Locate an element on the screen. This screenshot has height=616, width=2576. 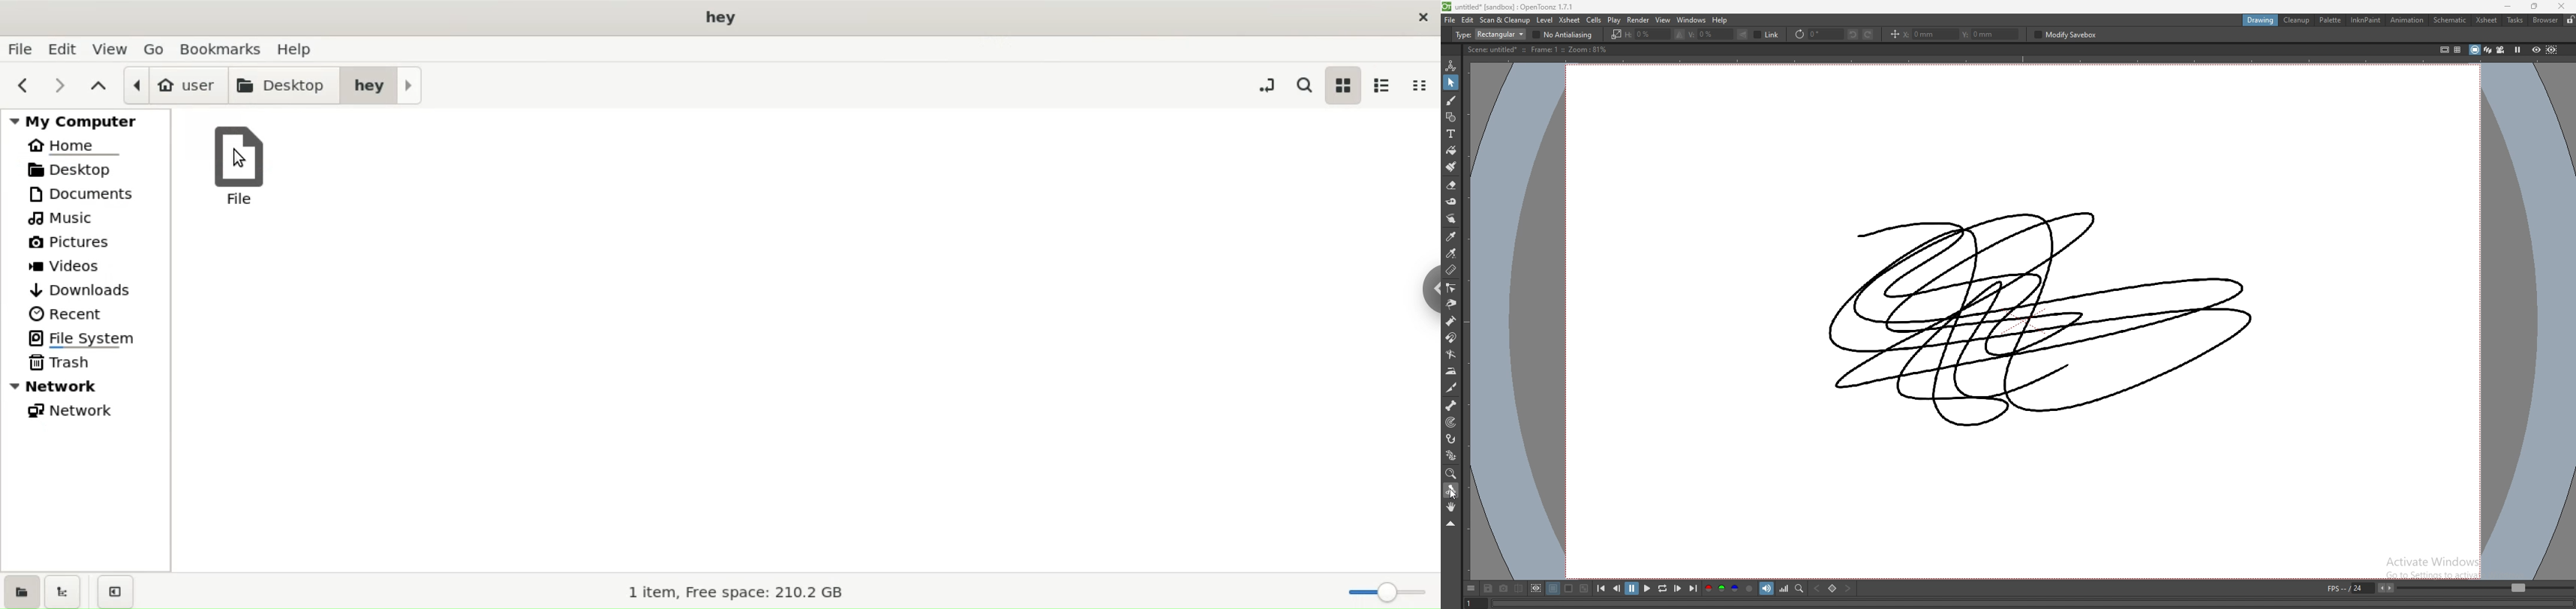
flip selection horizontally is located at coordinates (1680, 34).